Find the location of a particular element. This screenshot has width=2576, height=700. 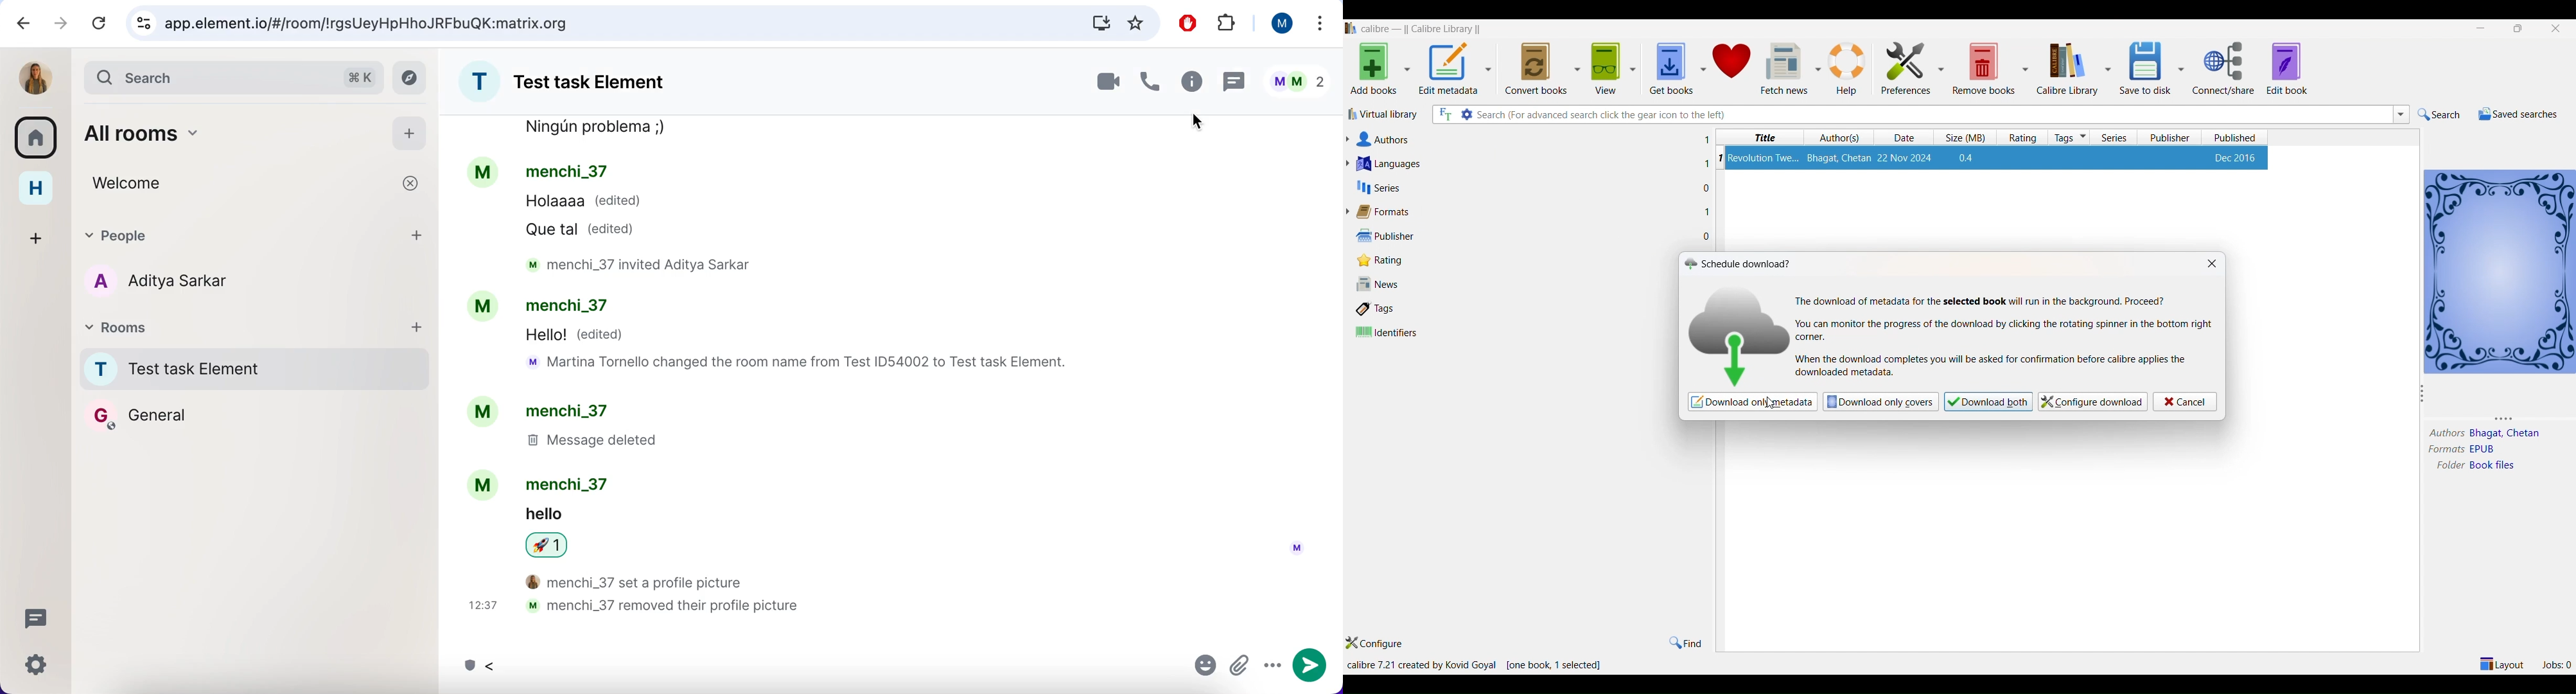

authors is located at coordinates (1841, 138).